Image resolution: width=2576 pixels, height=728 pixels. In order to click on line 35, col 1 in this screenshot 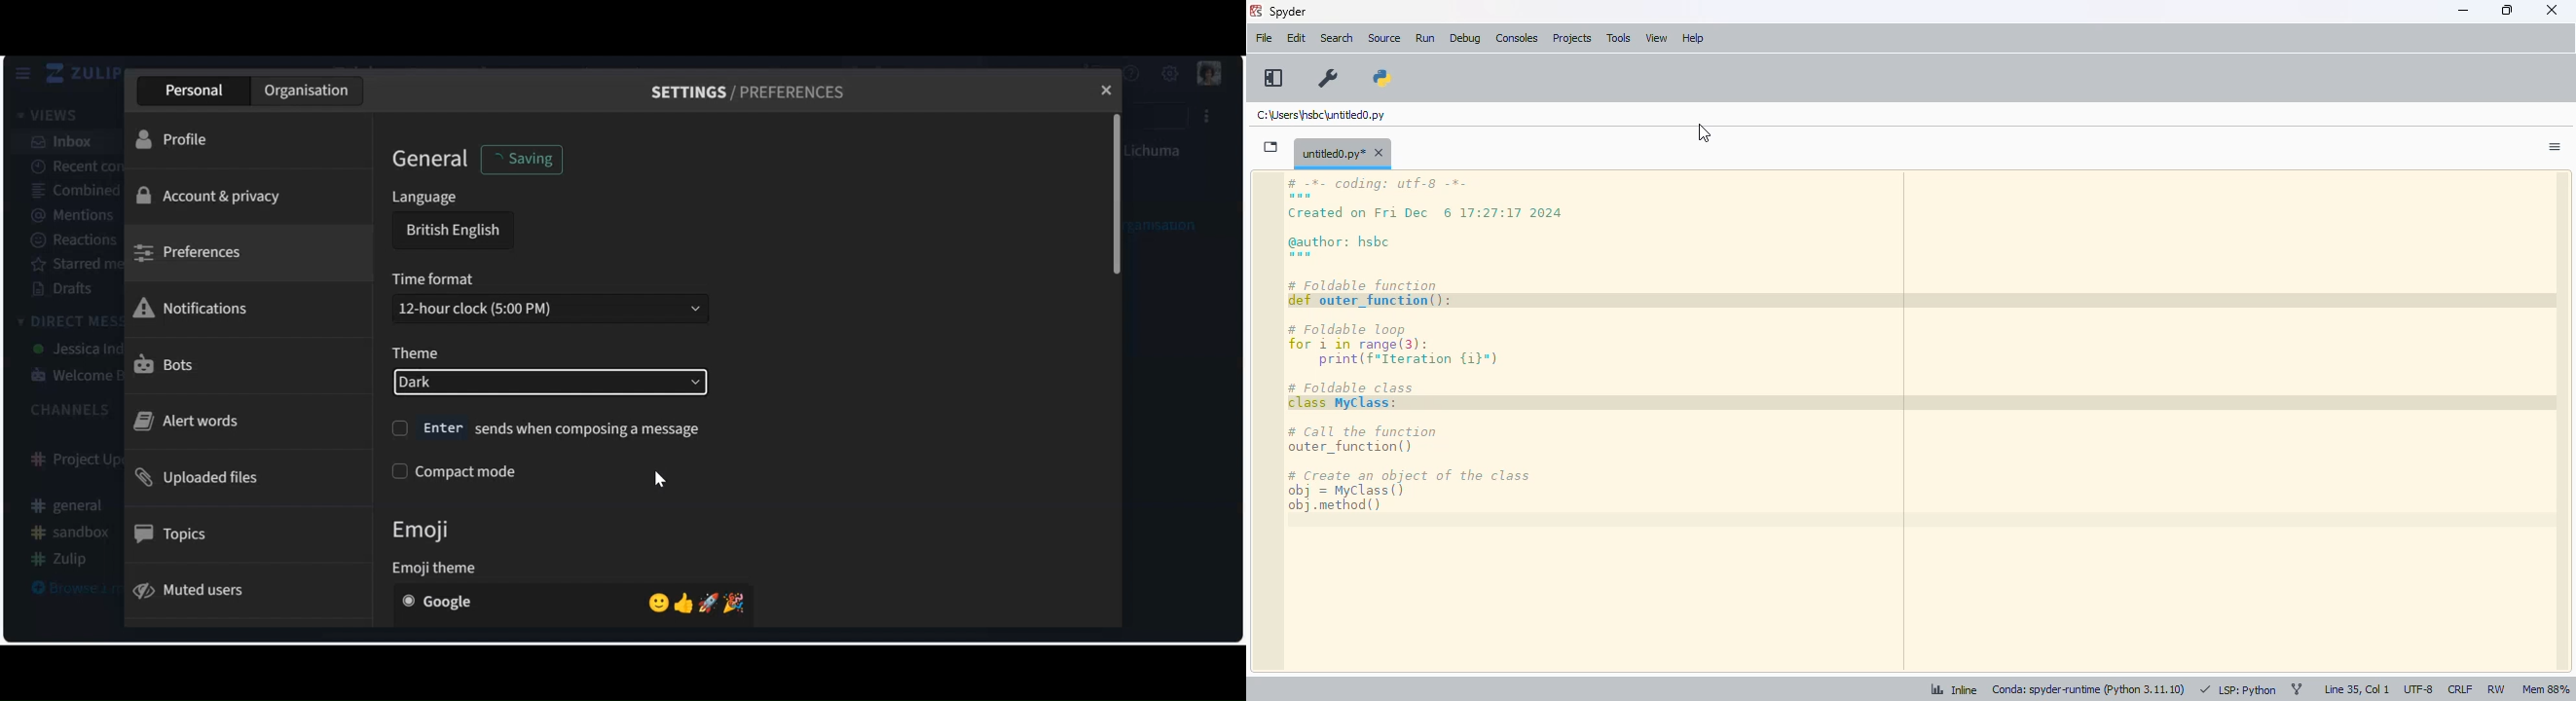, I will do `click(2357, 690)`.